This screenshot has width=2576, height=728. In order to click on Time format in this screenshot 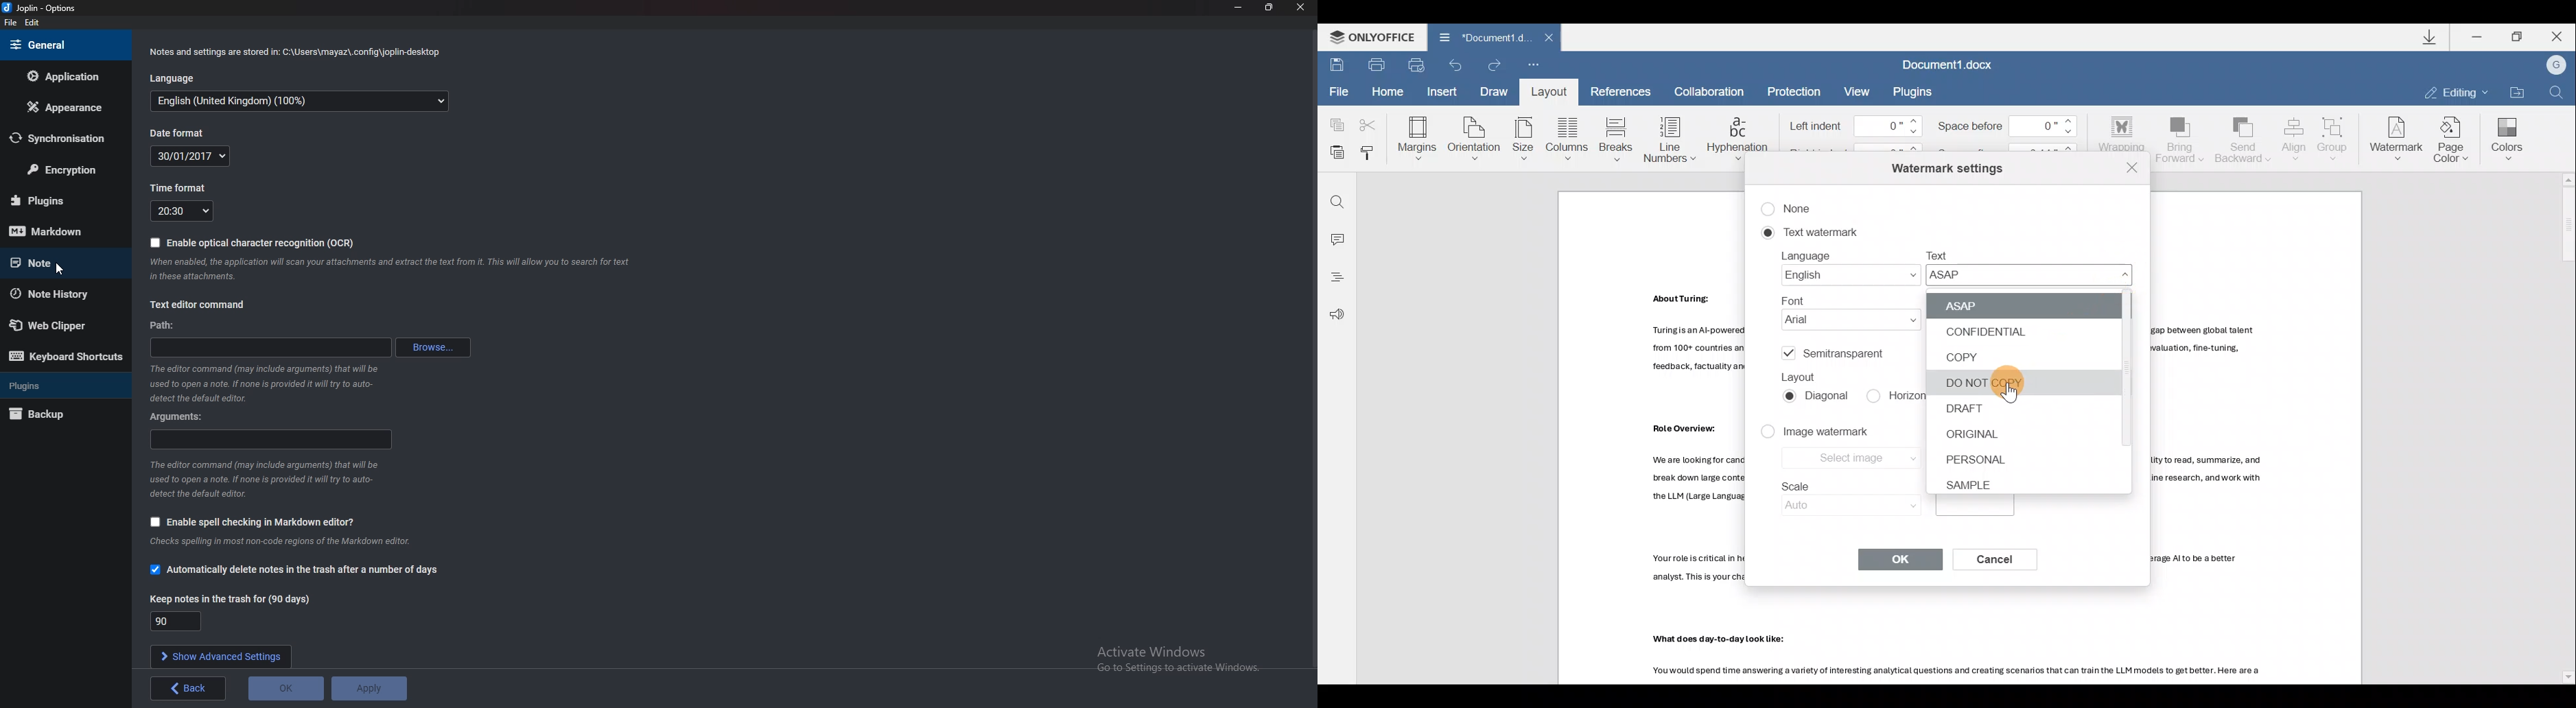, I will do `click(181, 211)`.